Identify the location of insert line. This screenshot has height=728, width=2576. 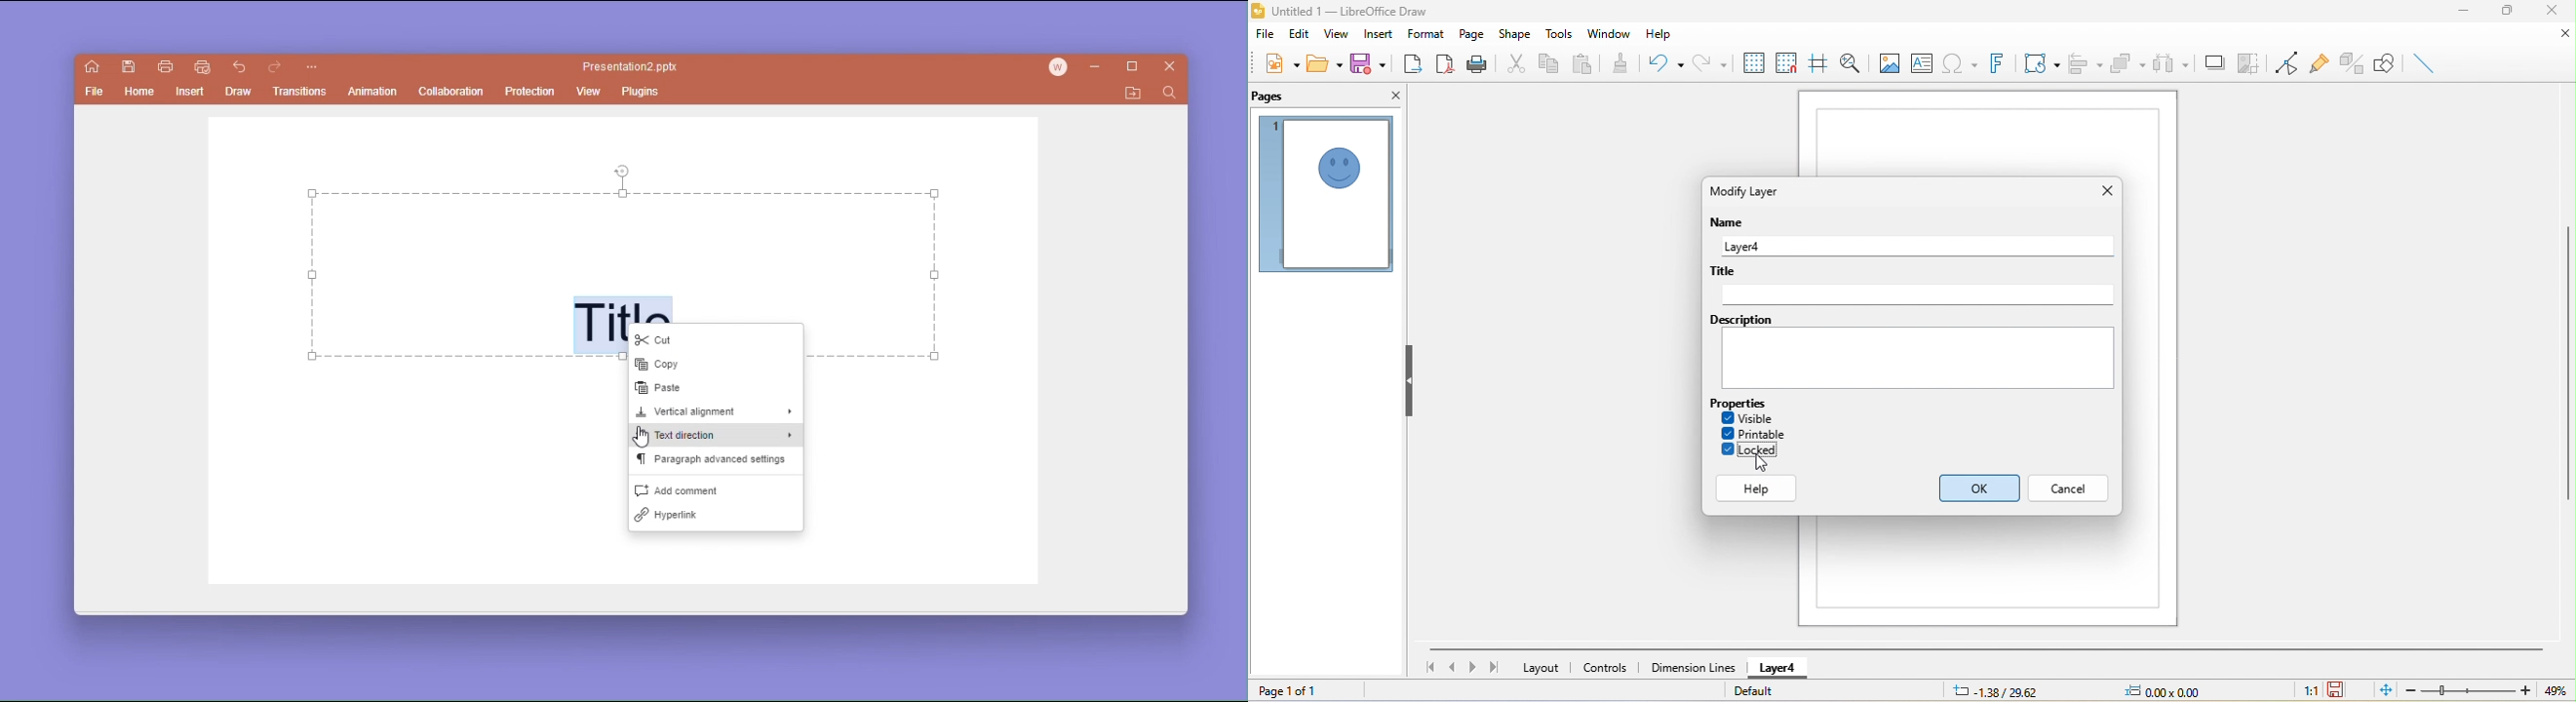
(2427, 61).